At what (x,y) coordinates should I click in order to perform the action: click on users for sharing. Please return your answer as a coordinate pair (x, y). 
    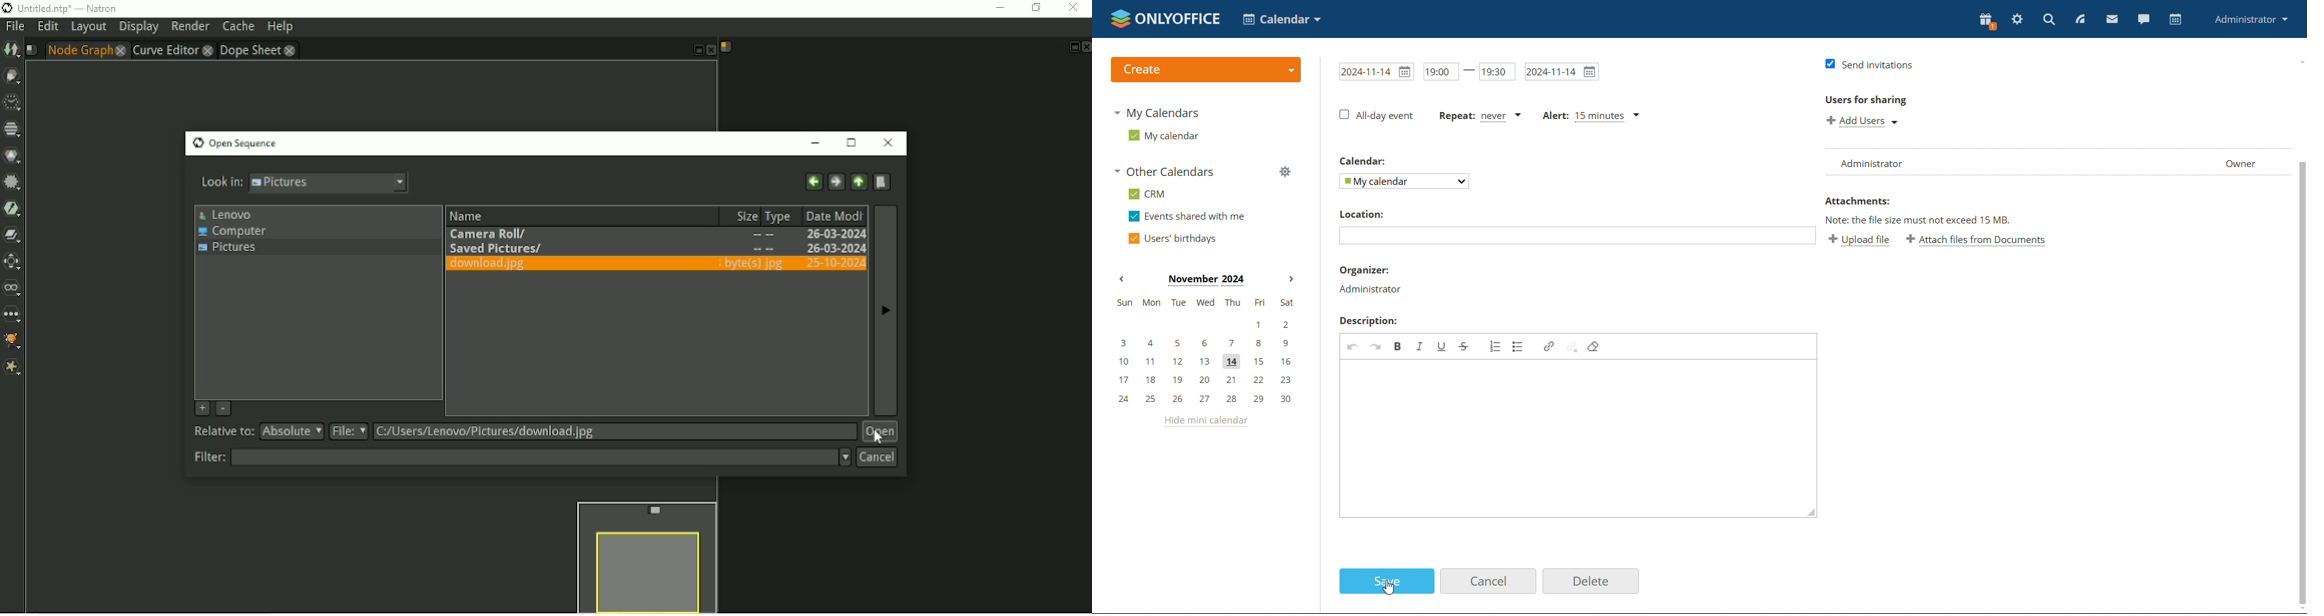
    Looking at the image, I should click on (1873, 101).